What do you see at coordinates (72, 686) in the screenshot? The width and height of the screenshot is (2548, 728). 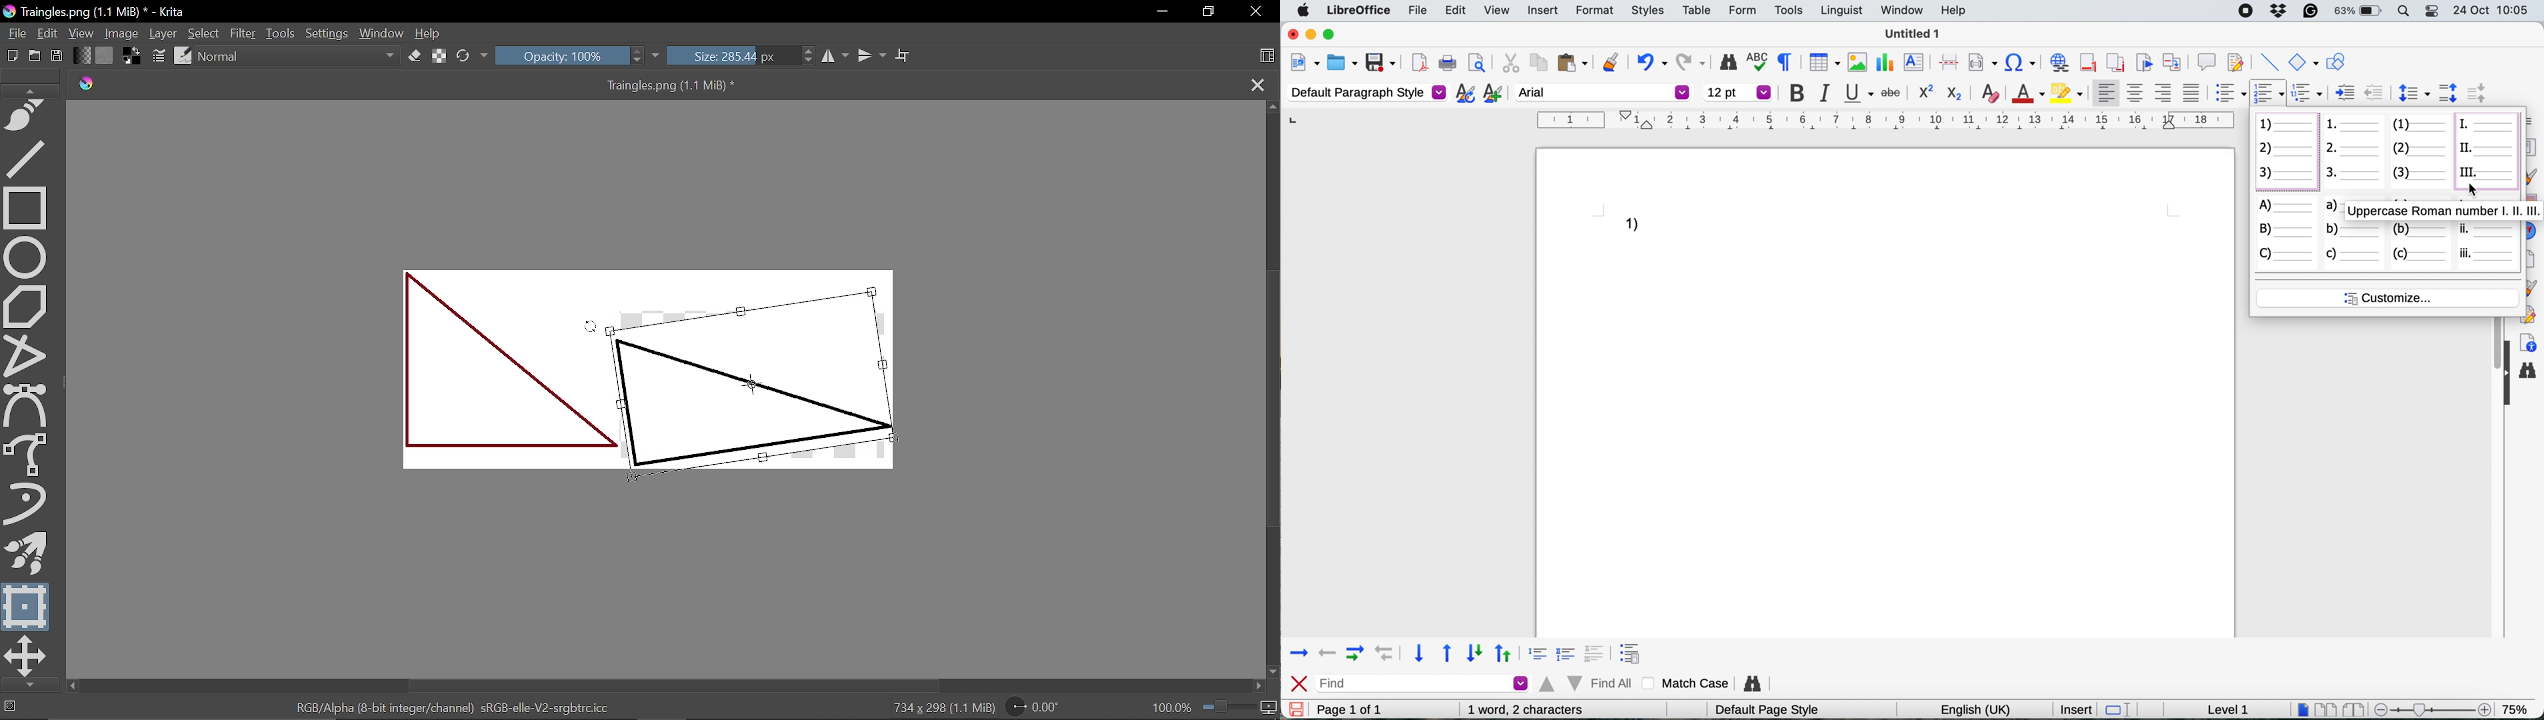 I see `Move left` at bounding box center [72, 686].